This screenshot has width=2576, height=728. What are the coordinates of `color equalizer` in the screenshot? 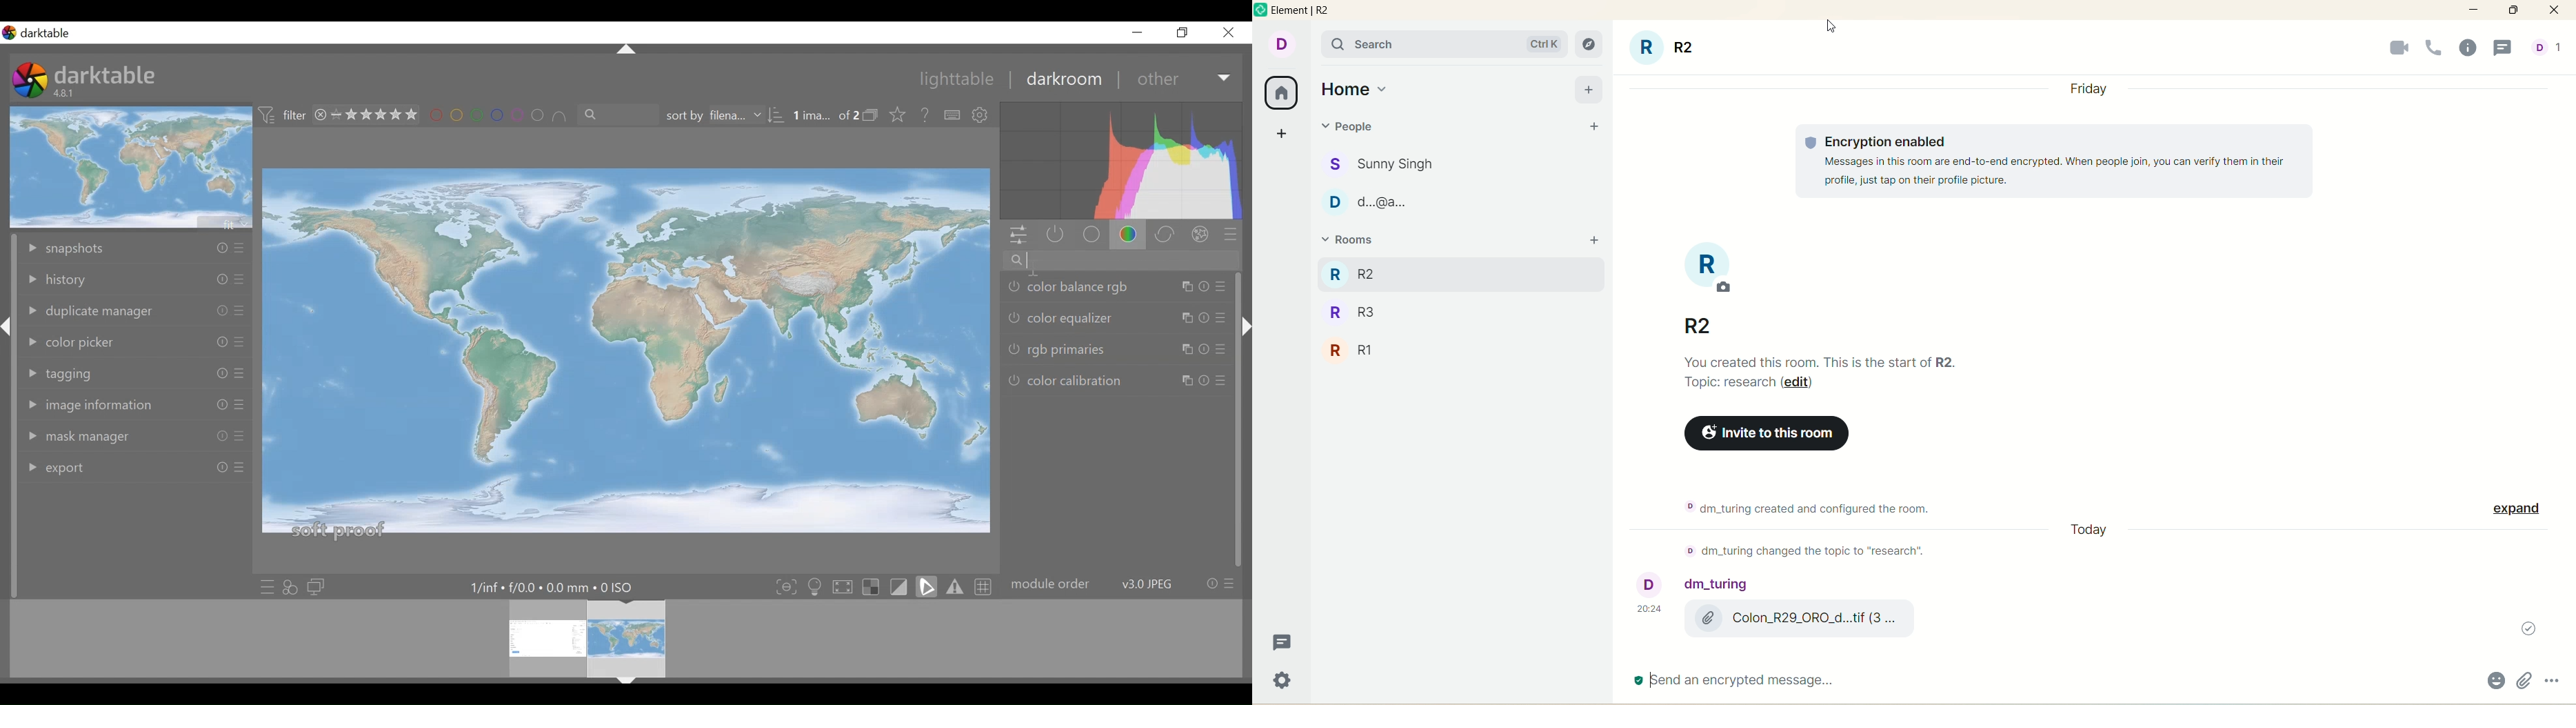 It's located at (1064, 318).